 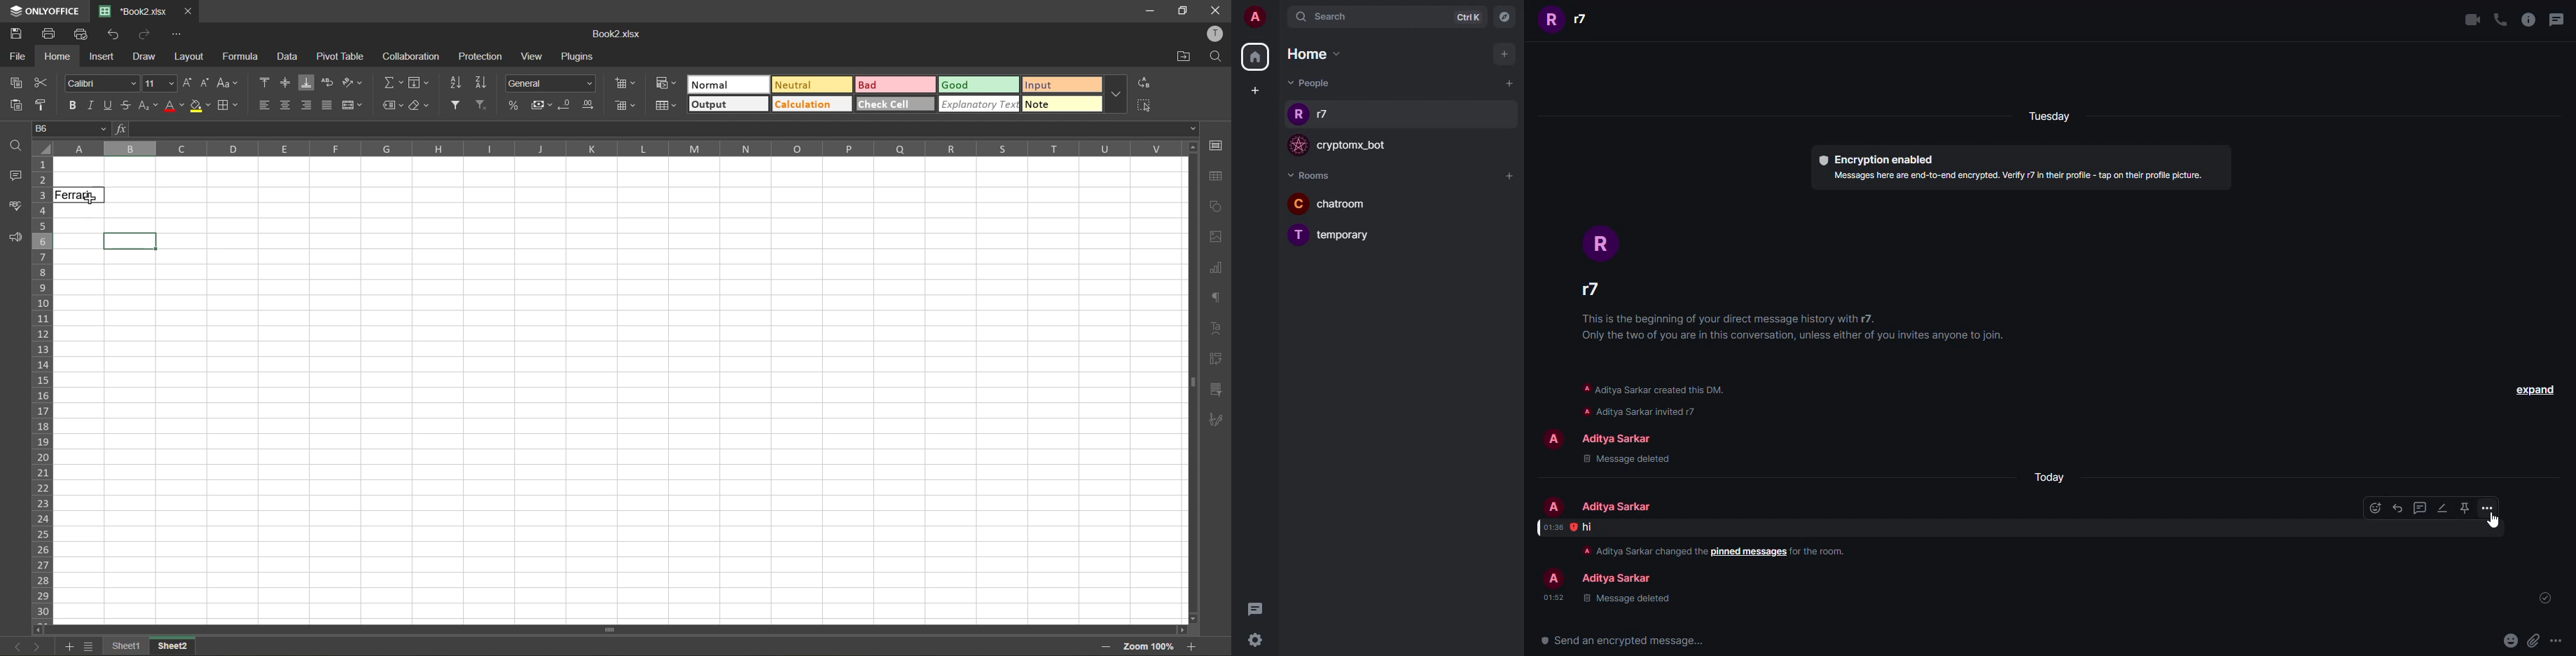 I want to click on time, so click(x=1553, y=597).